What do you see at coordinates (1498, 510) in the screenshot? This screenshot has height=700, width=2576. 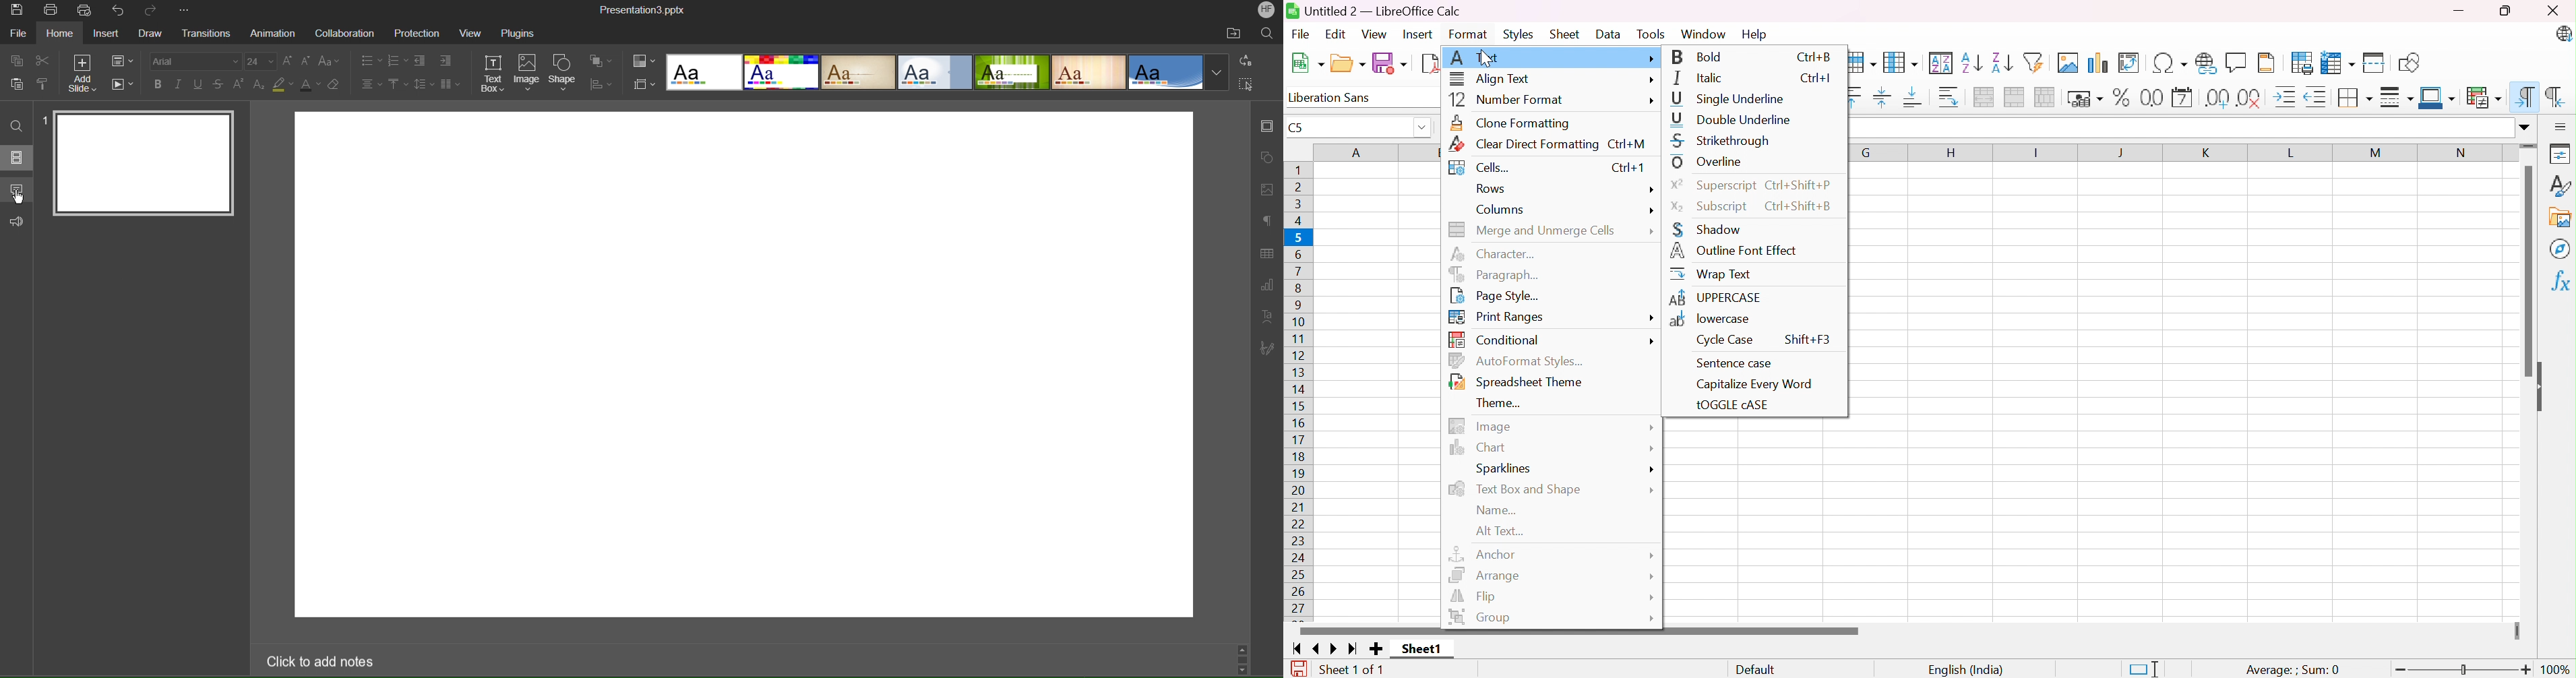 I see `Name...` at bounding box center [1498, 510].